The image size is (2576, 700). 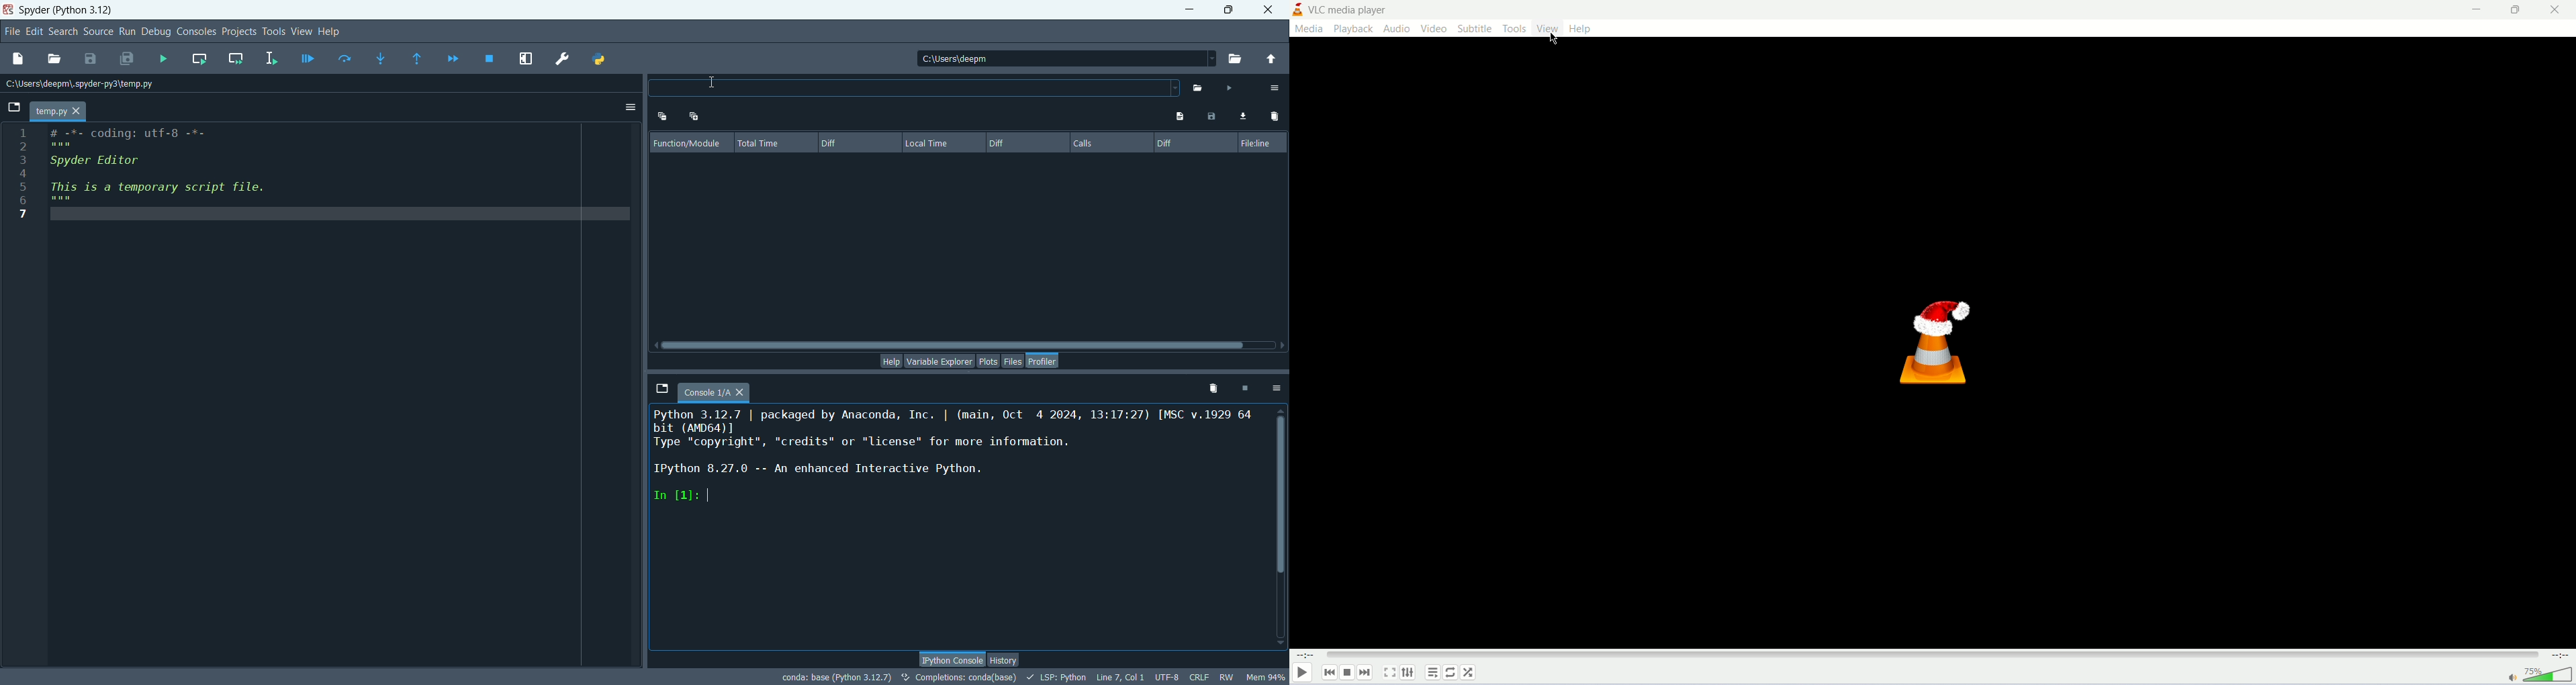 I want to click on variable explorer, so click(x=944, y=361).